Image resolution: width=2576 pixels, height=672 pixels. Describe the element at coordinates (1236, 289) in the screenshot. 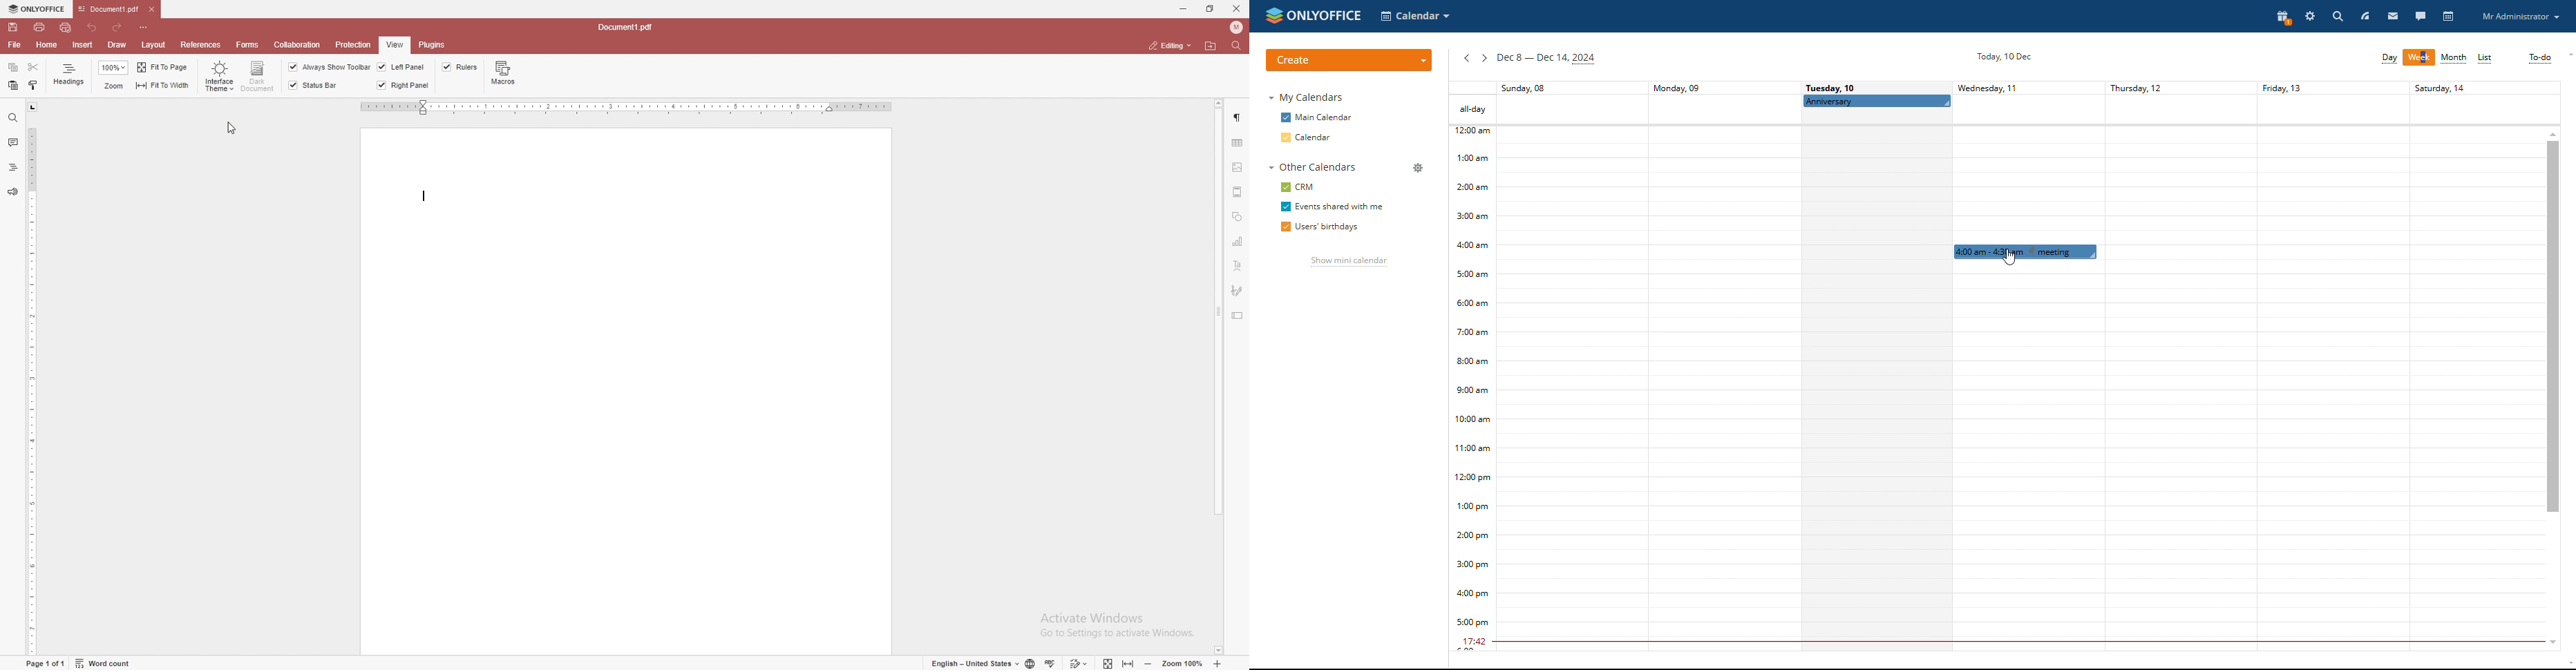

I see `signature` at that location.